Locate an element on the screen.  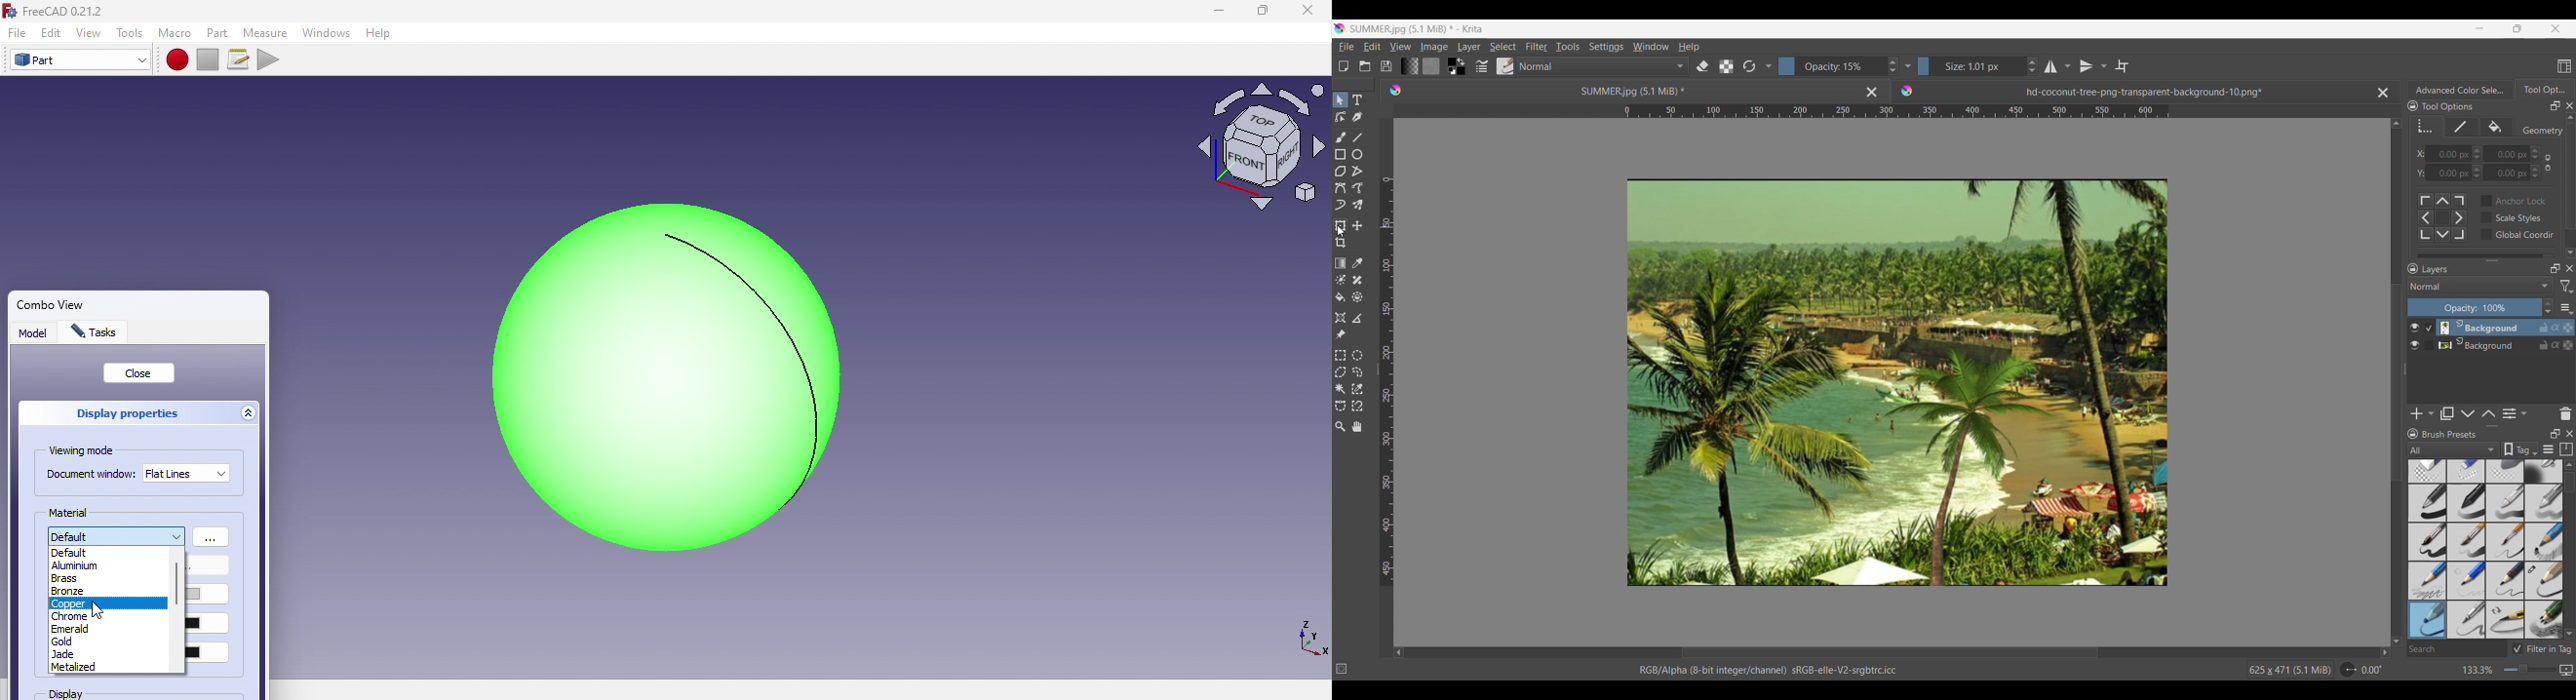
basic 3-flow is located at coordinates (2506, 502).